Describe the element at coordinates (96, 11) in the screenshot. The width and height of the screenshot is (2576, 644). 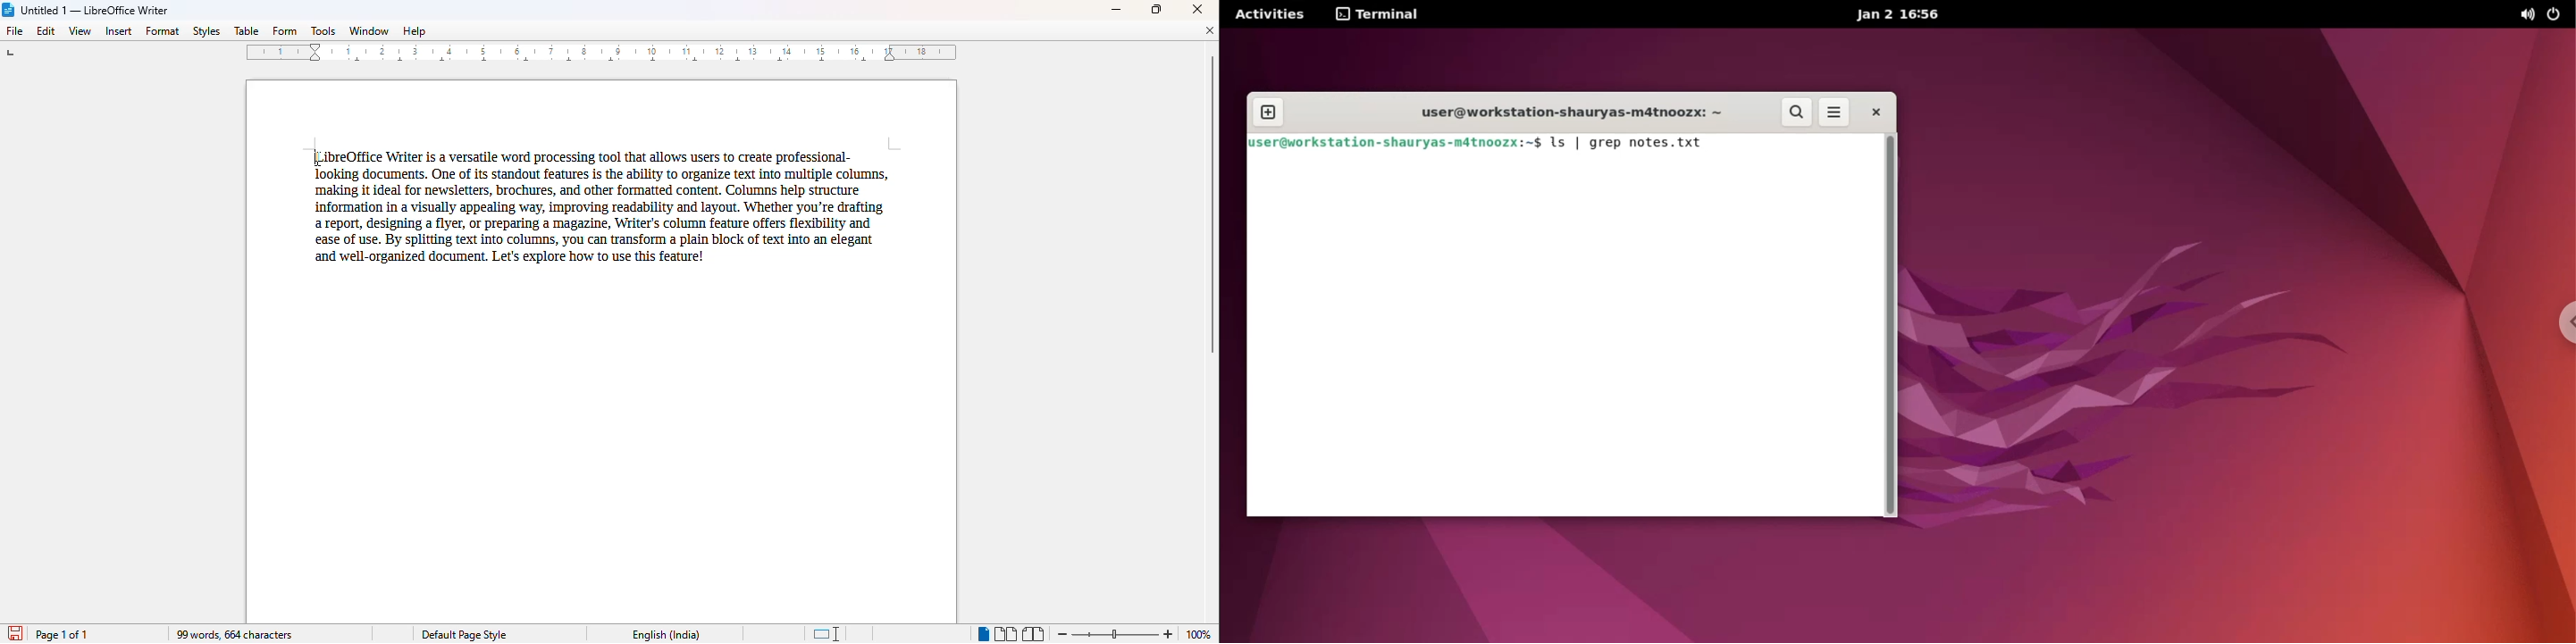
I see `Untitled 1 -- LibreOffice Writer` at that location.